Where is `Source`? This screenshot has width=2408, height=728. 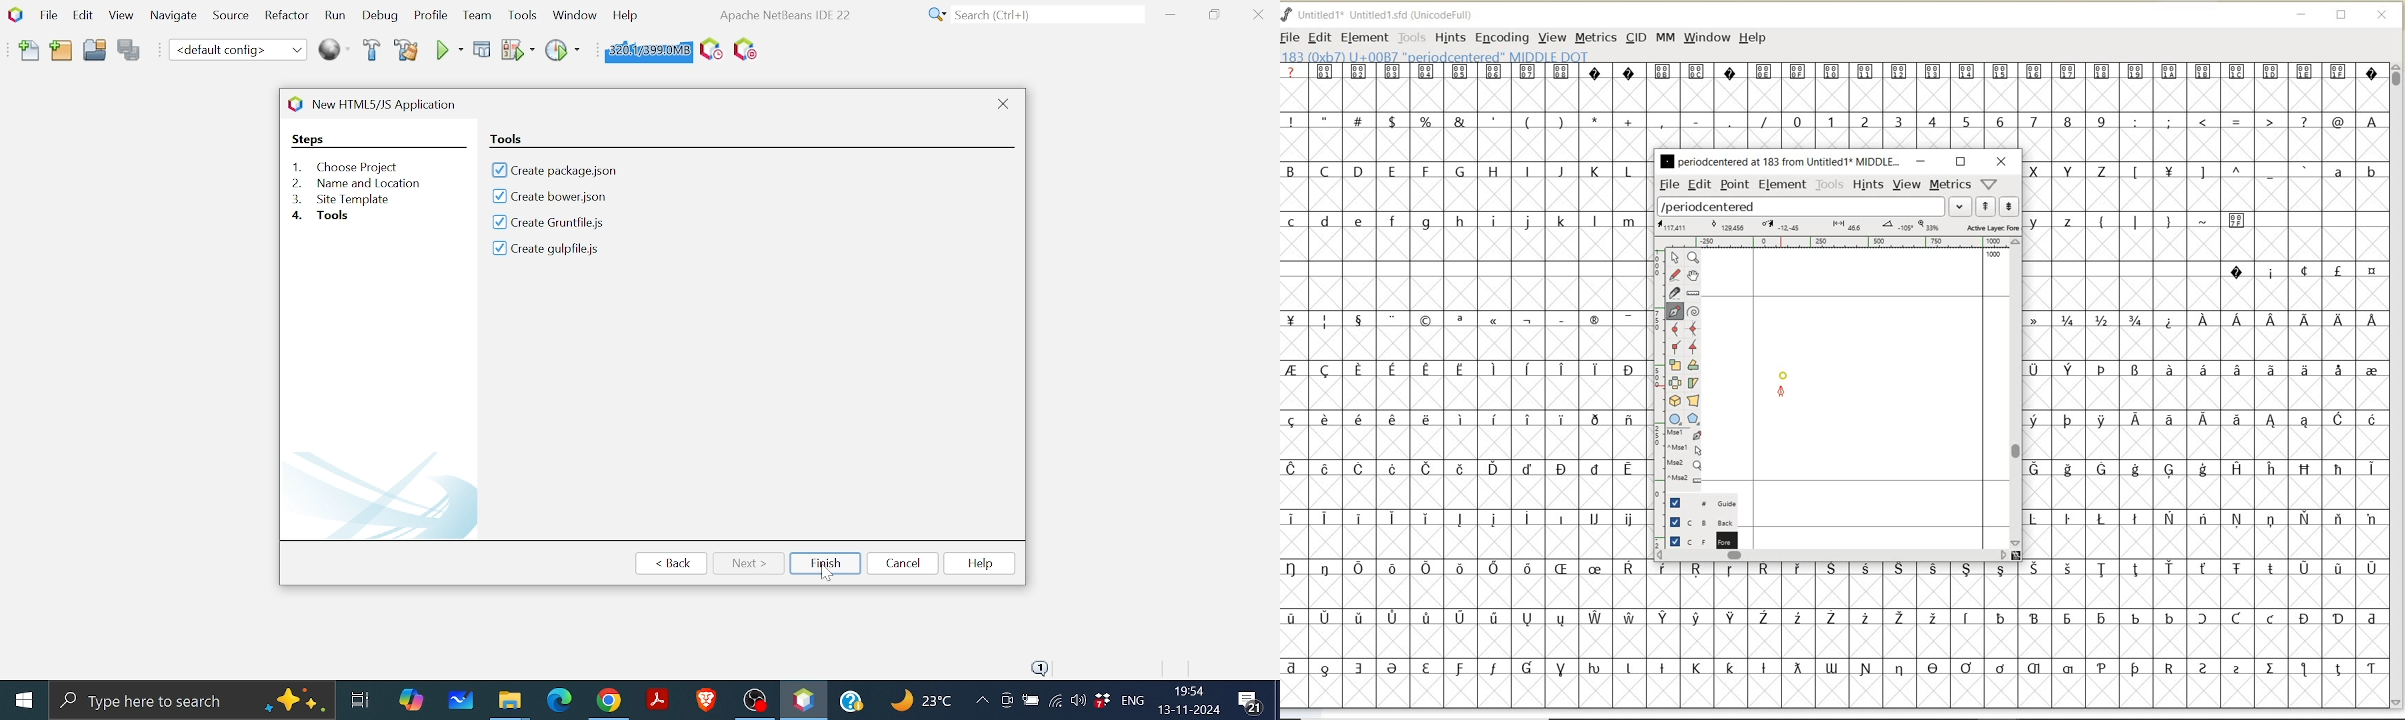 Source is located at coordinates (228, 19).